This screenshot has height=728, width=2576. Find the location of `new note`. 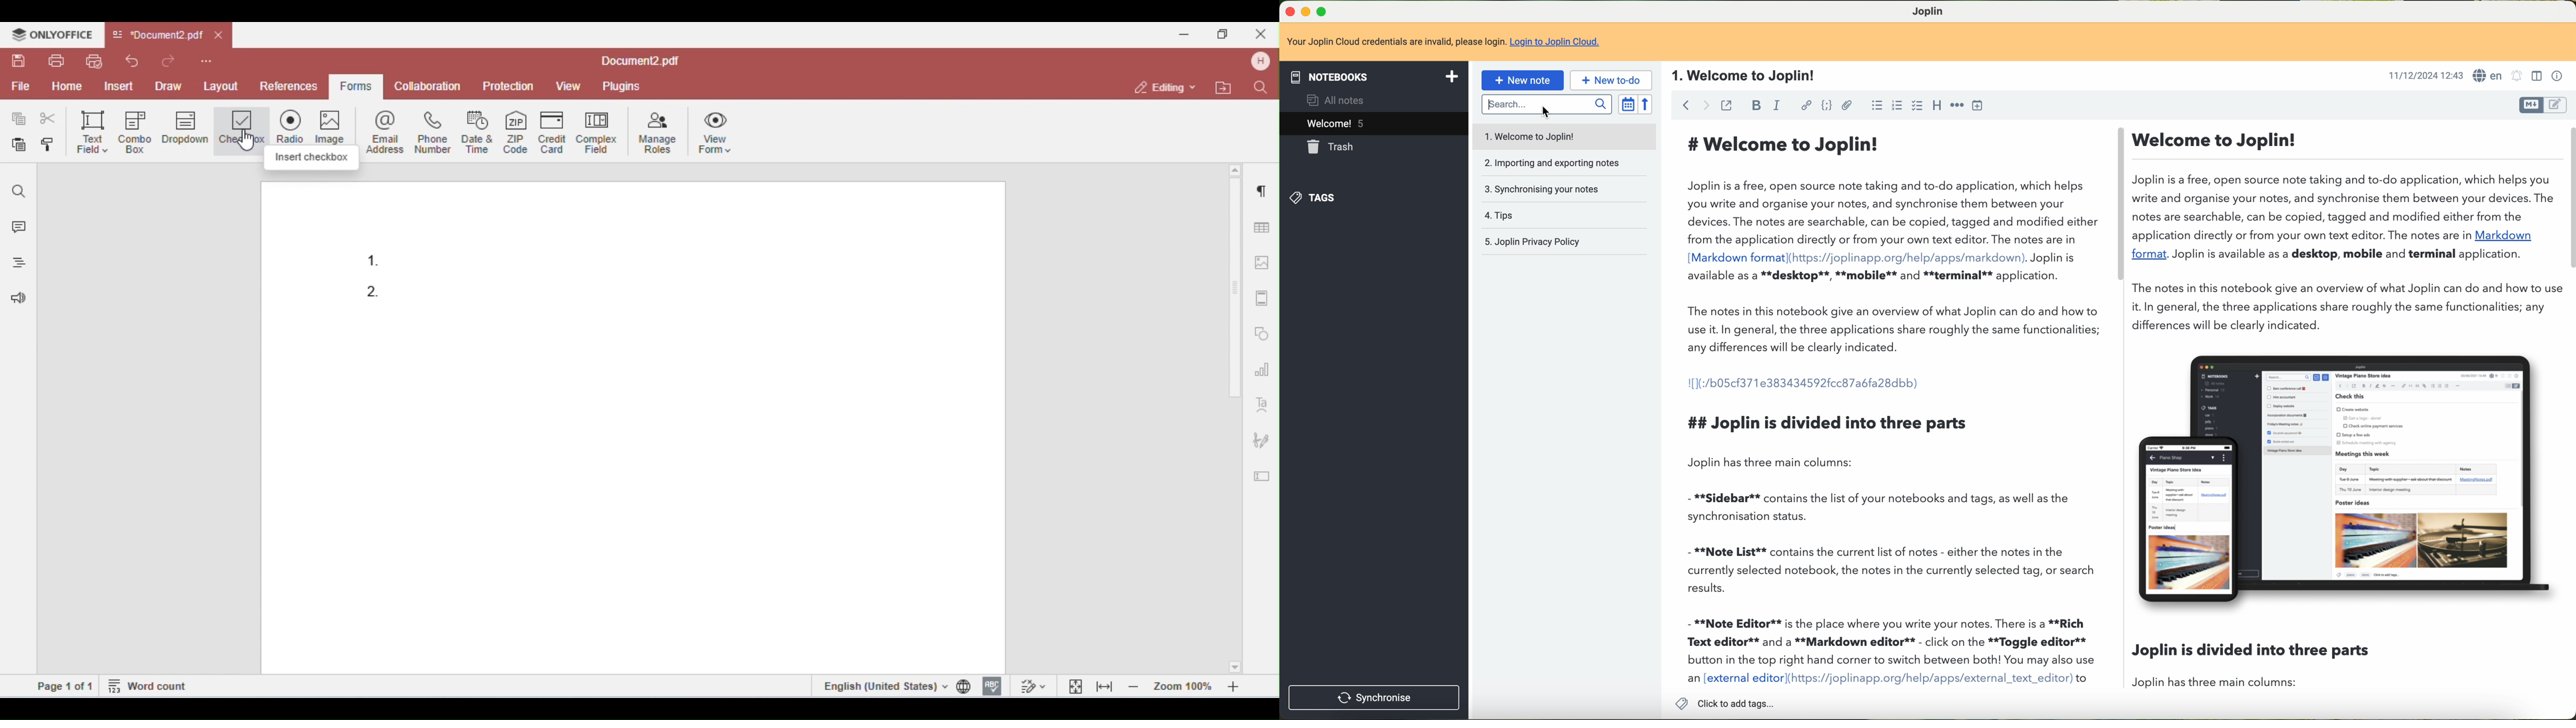

new note is located at coordinates (1523, 80).